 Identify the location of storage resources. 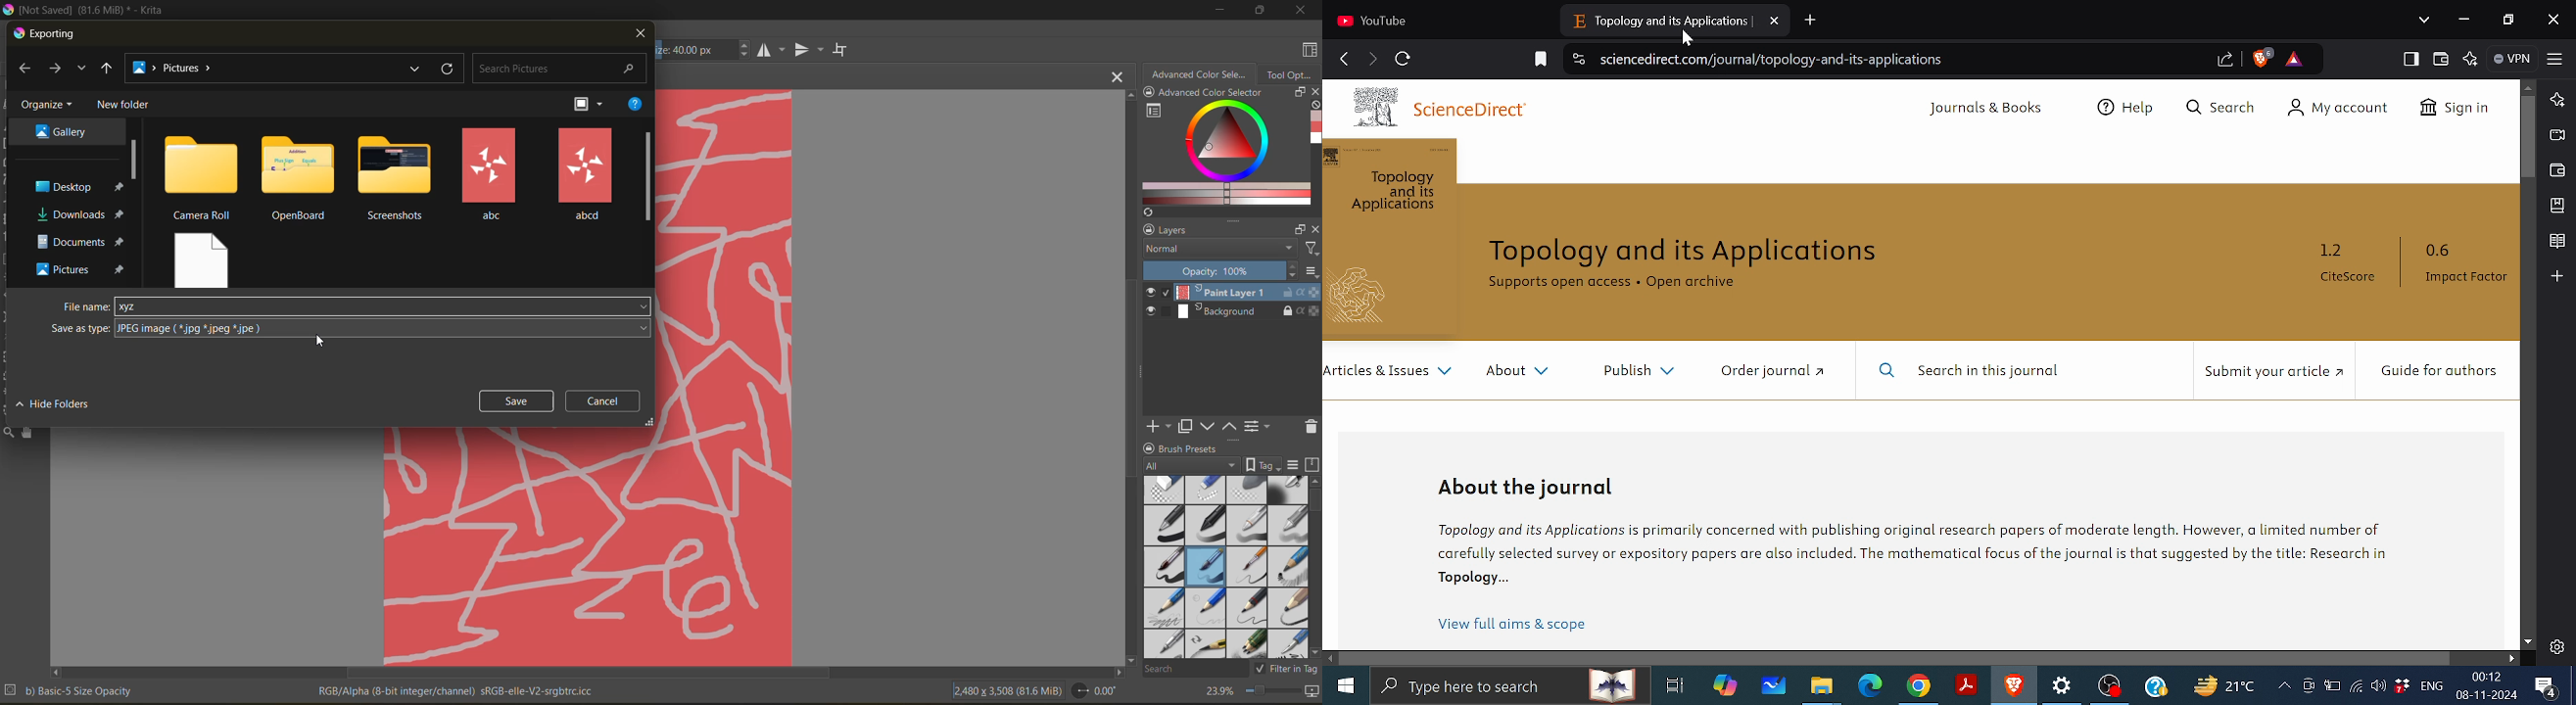
(1314, 465).